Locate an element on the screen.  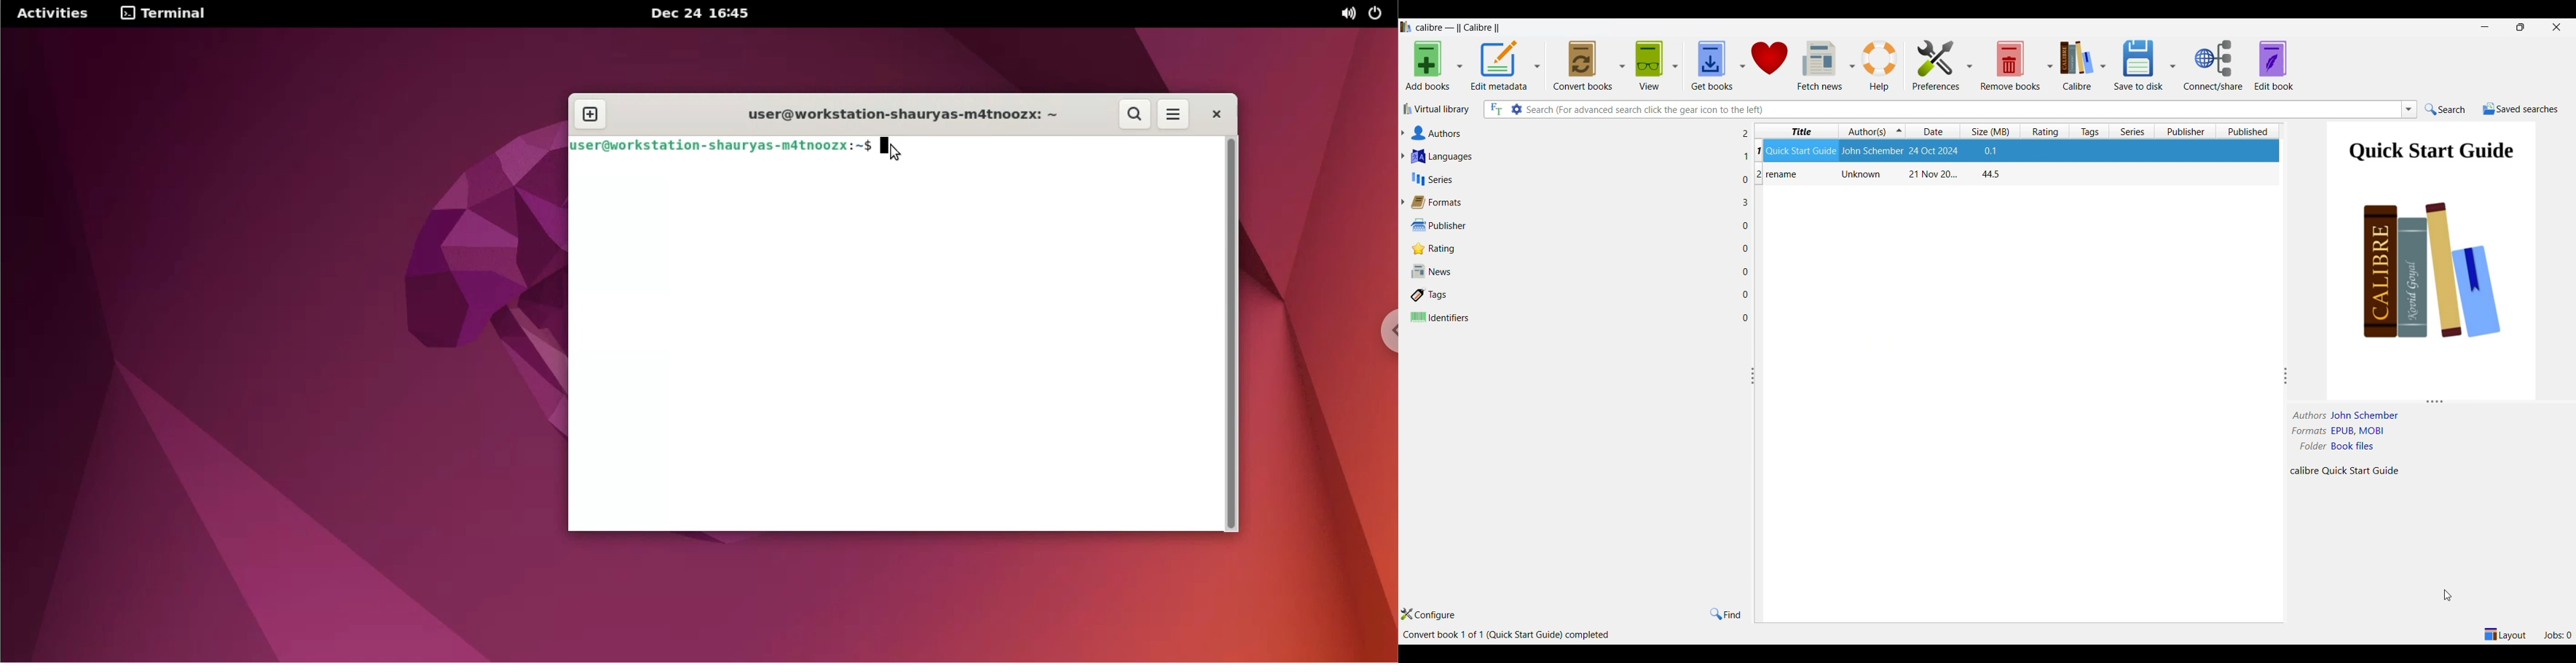
restore is located at coordinates (2520, 27).